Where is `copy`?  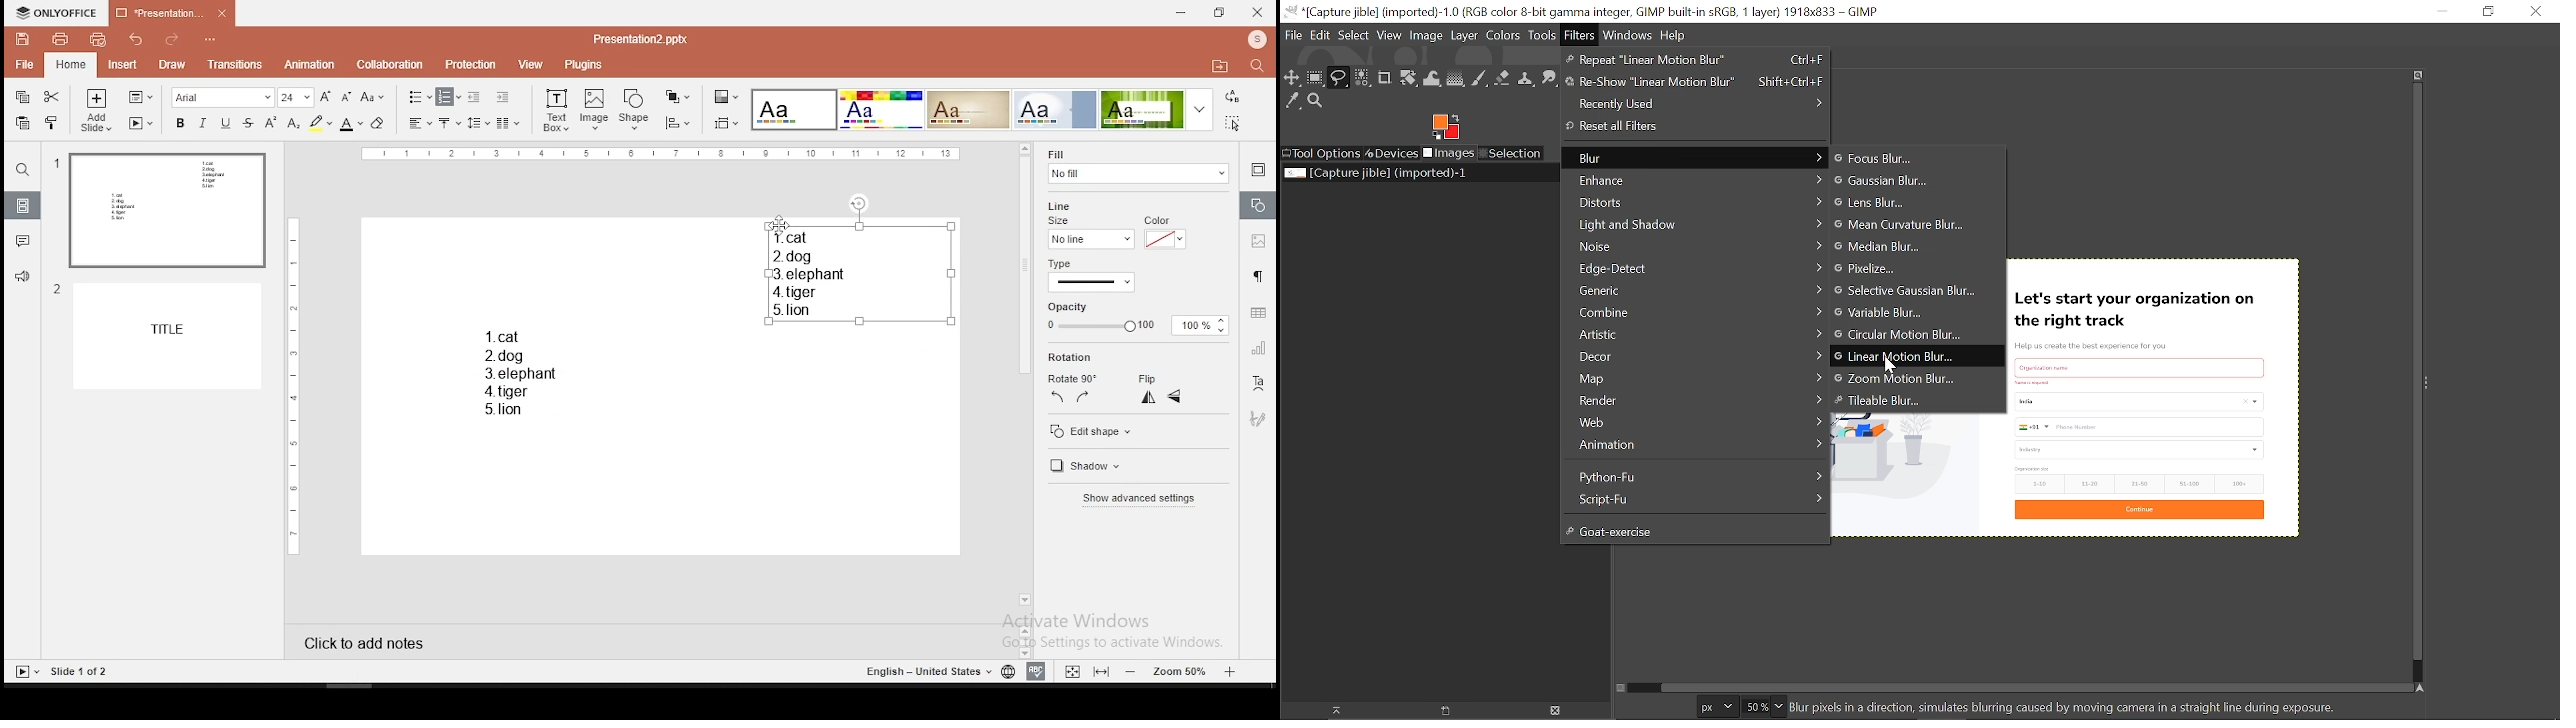
copy is located at coordinates (23, 97).